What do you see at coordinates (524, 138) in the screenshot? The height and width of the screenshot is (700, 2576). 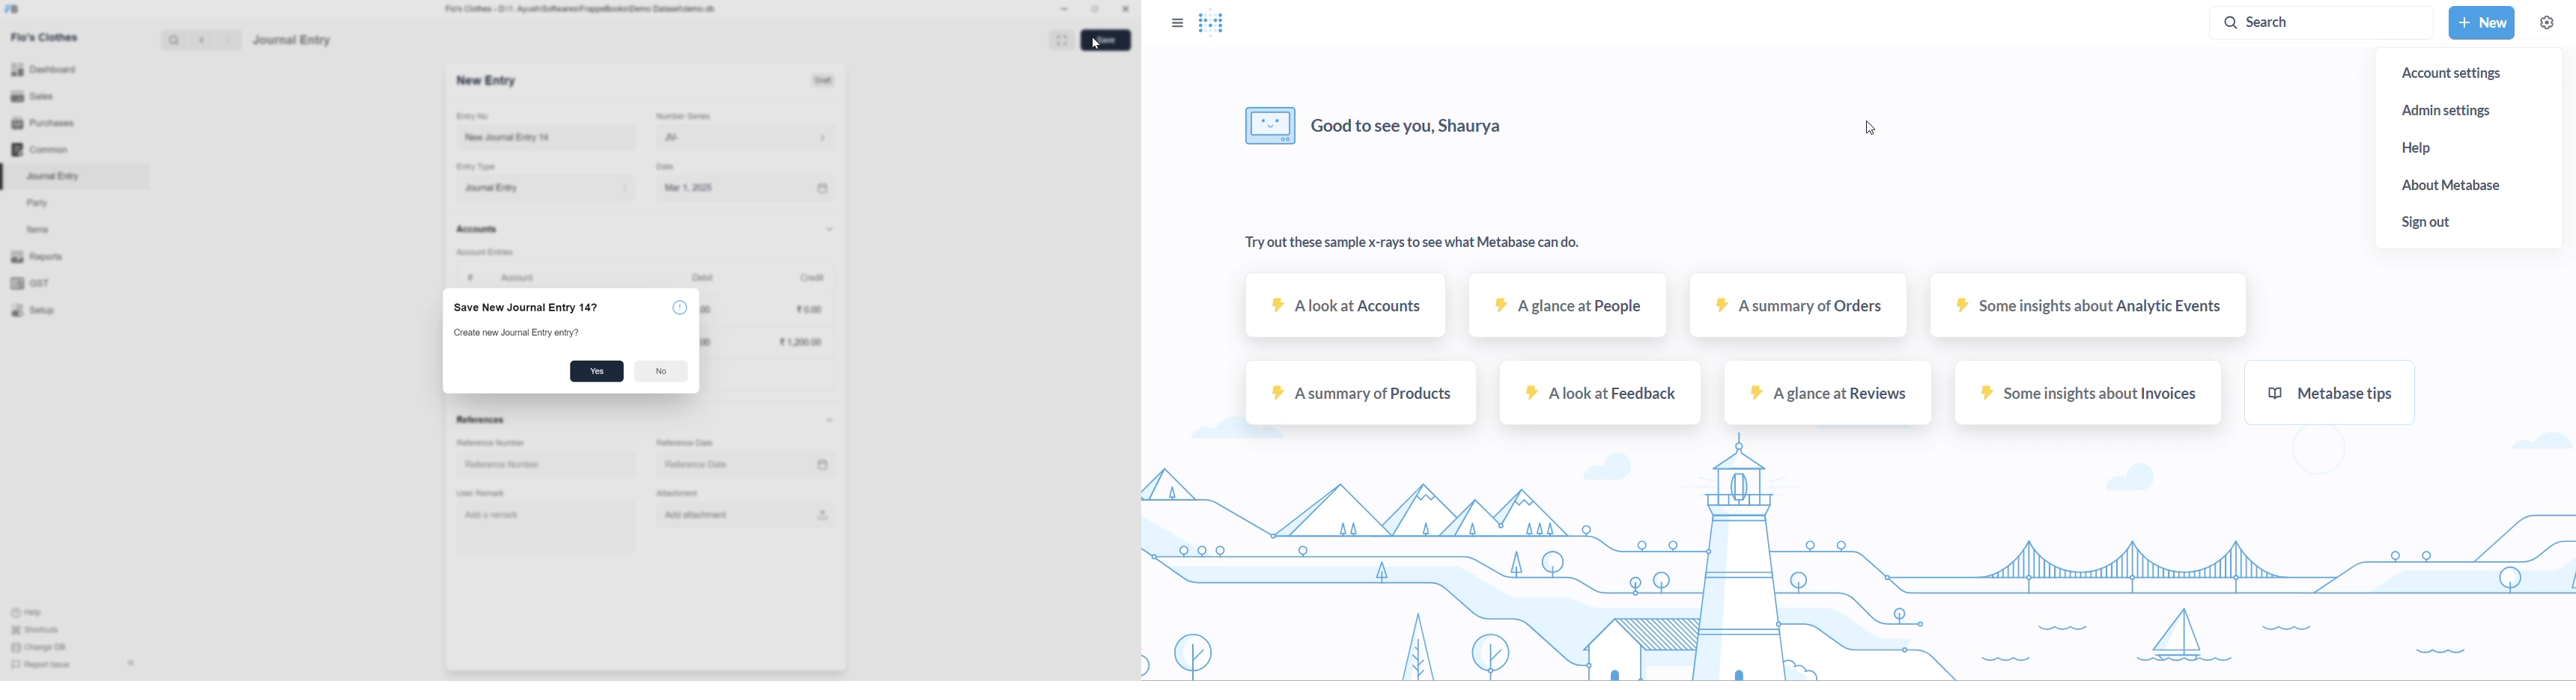 I see `New Journal Entry 14` at bounding box center [524, 138].